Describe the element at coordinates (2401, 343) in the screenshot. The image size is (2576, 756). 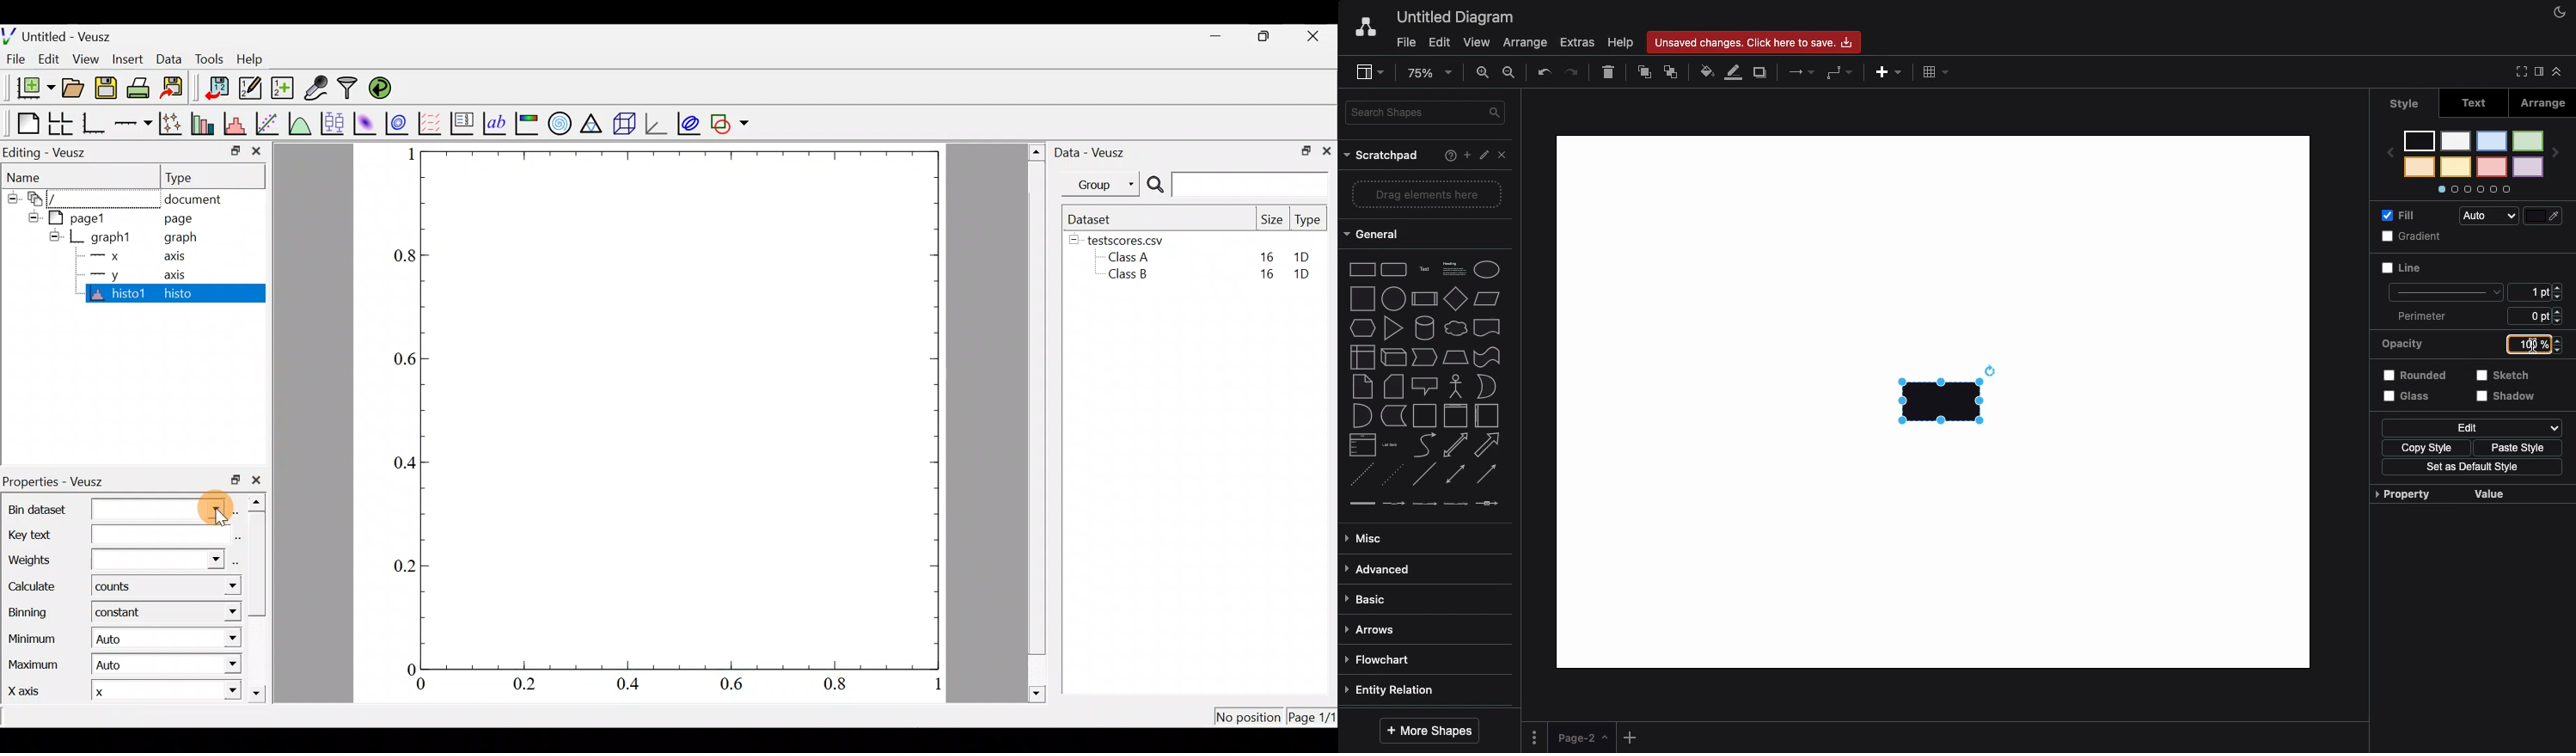
I see `Opacity` at that location.